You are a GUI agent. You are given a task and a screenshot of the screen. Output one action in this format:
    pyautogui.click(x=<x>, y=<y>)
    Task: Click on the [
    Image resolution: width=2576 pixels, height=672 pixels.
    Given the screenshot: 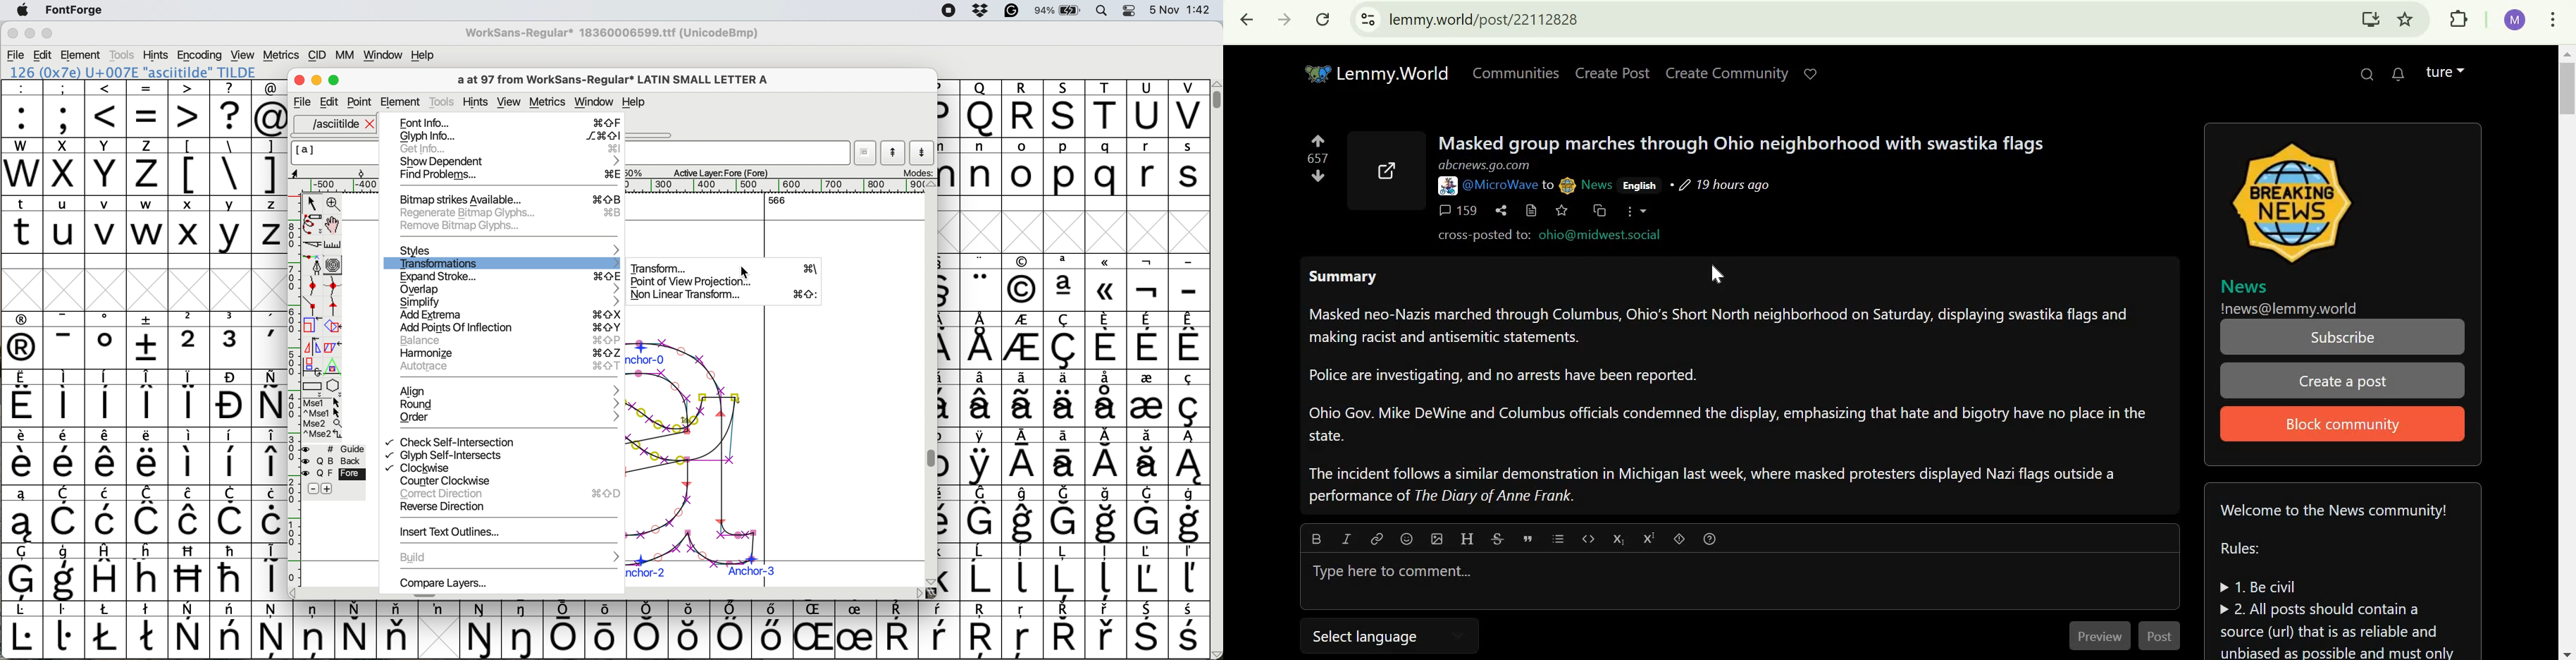 What is the action you would take?
    pyautogui.click(x=189, y=166)
    